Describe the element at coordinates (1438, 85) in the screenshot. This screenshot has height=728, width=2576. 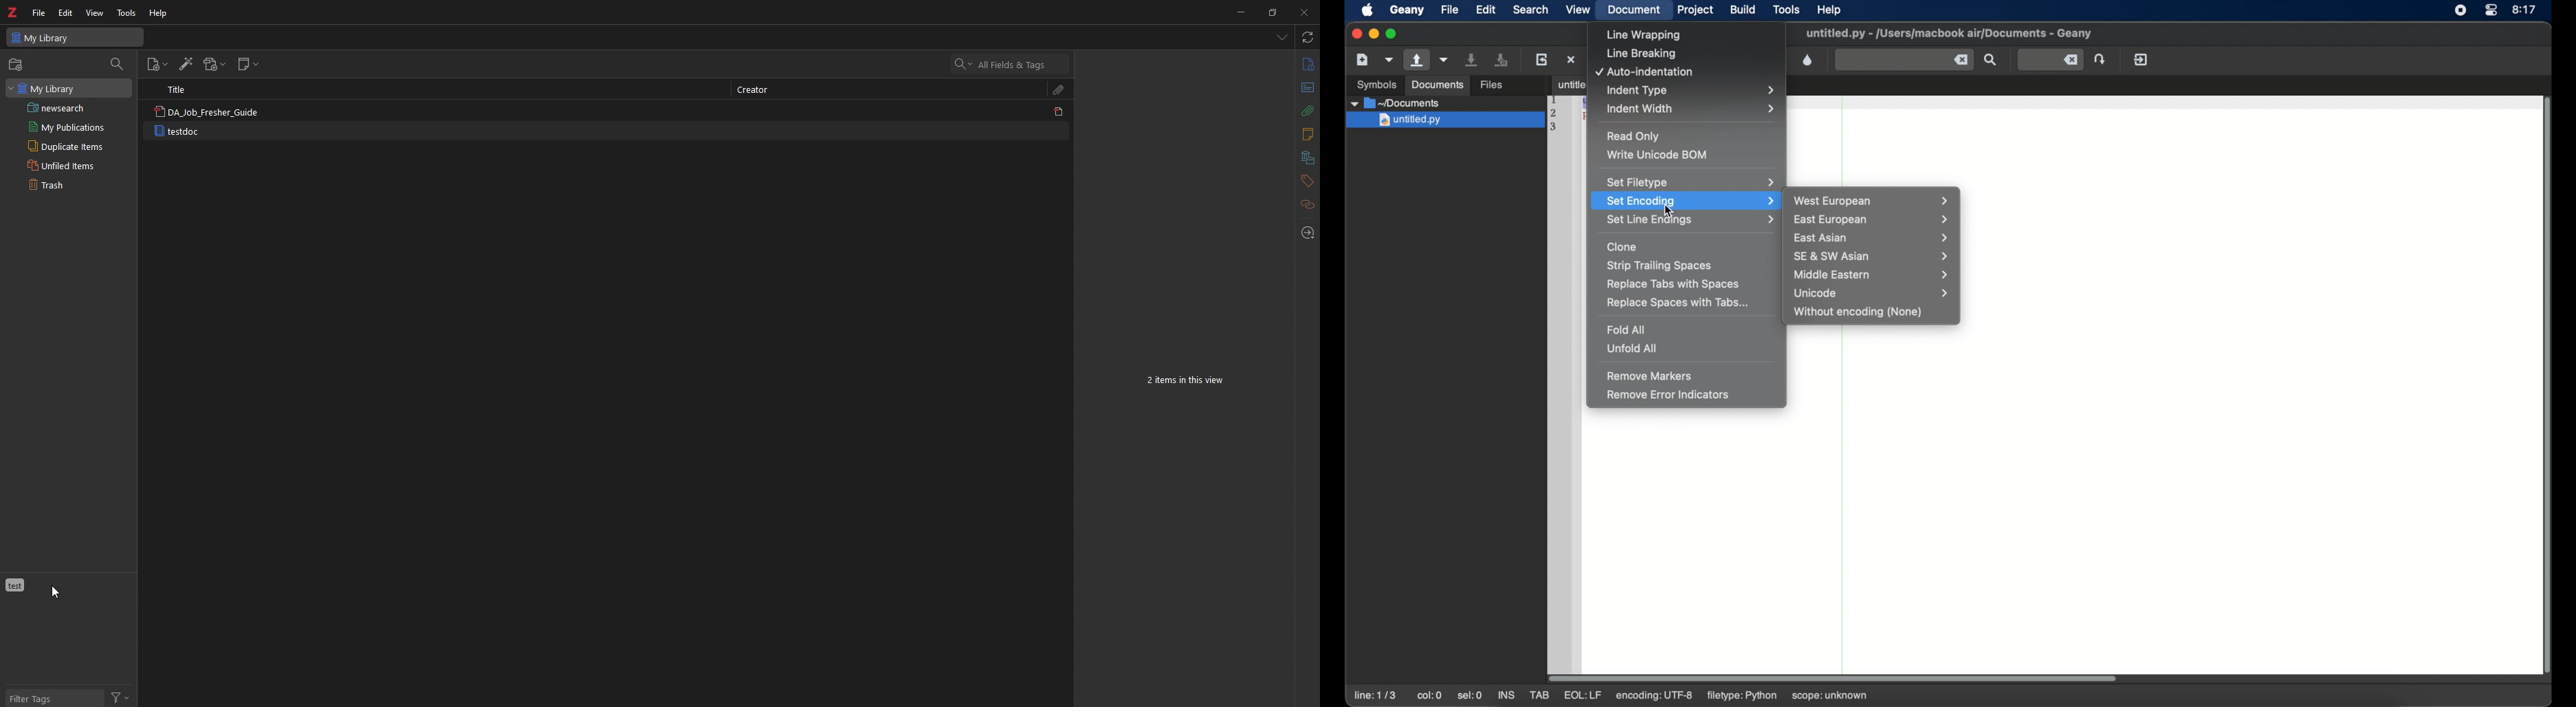
I see `documents` at that location.